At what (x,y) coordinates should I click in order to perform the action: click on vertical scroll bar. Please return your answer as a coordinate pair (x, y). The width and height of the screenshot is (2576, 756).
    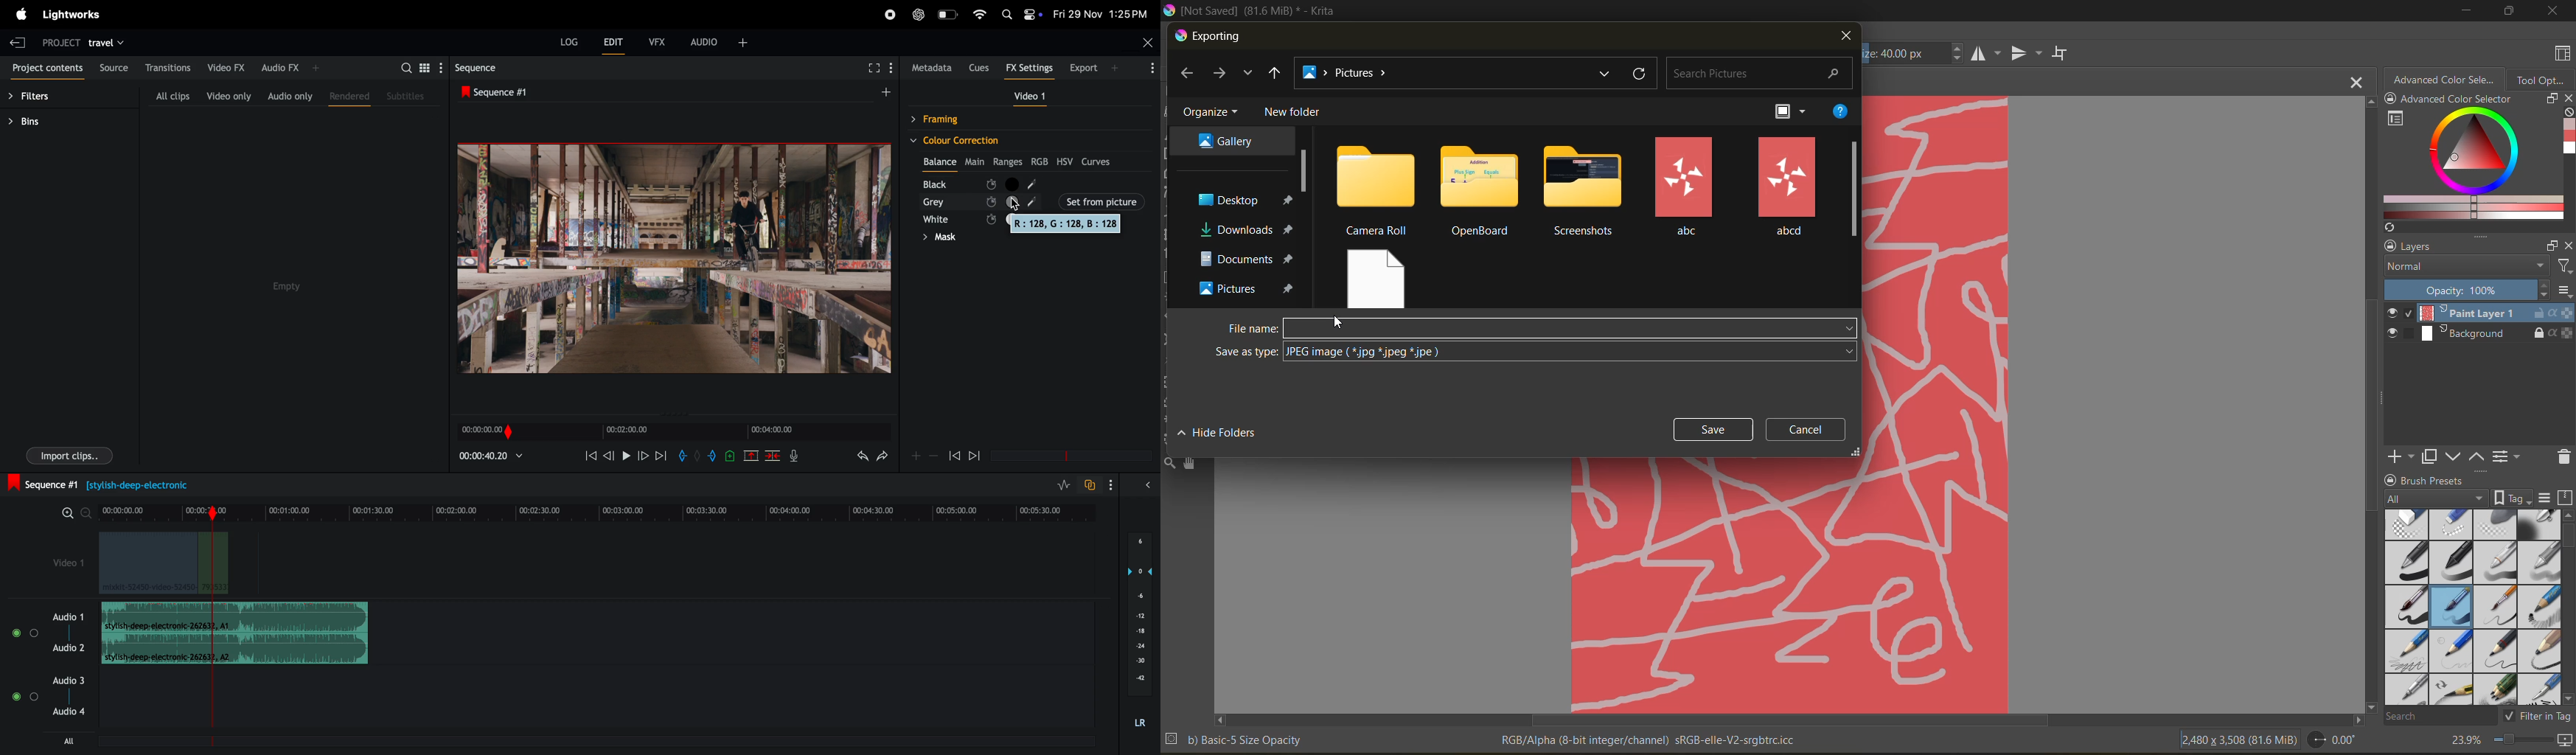
    Looking at the image, I should click on (1306, 170).